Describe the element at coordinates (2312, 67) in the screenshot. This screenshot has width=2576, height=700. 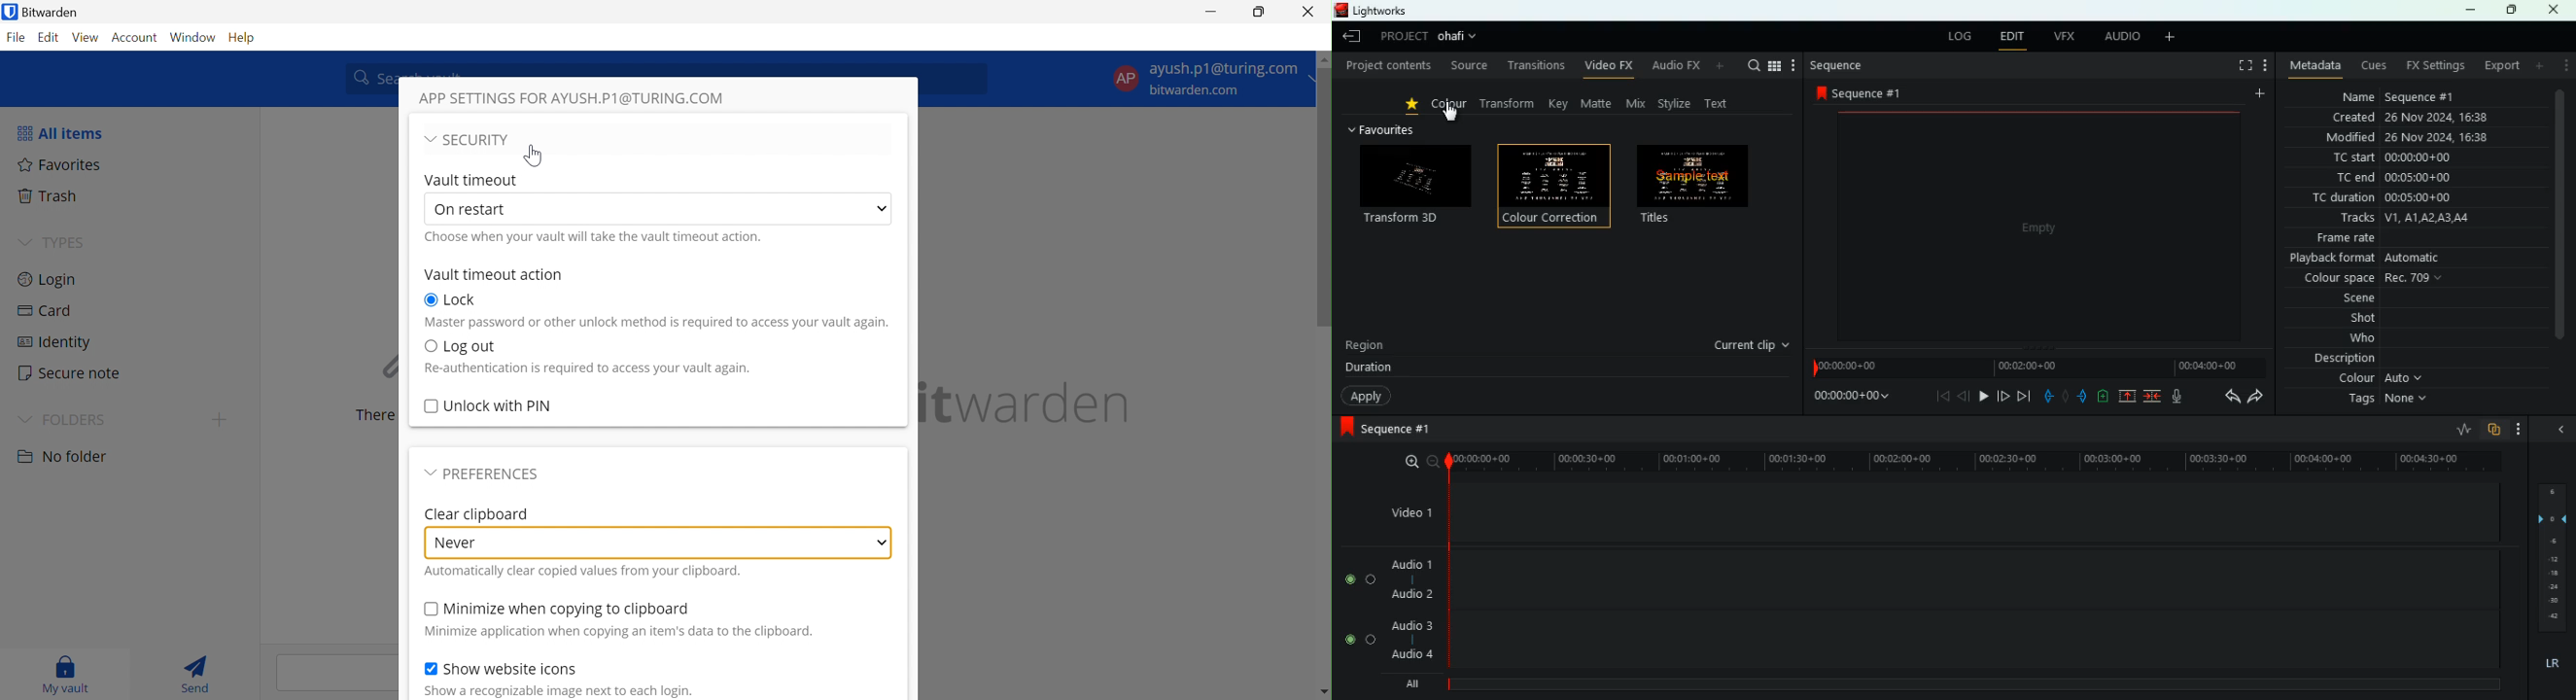
I see `metadata` at that location.